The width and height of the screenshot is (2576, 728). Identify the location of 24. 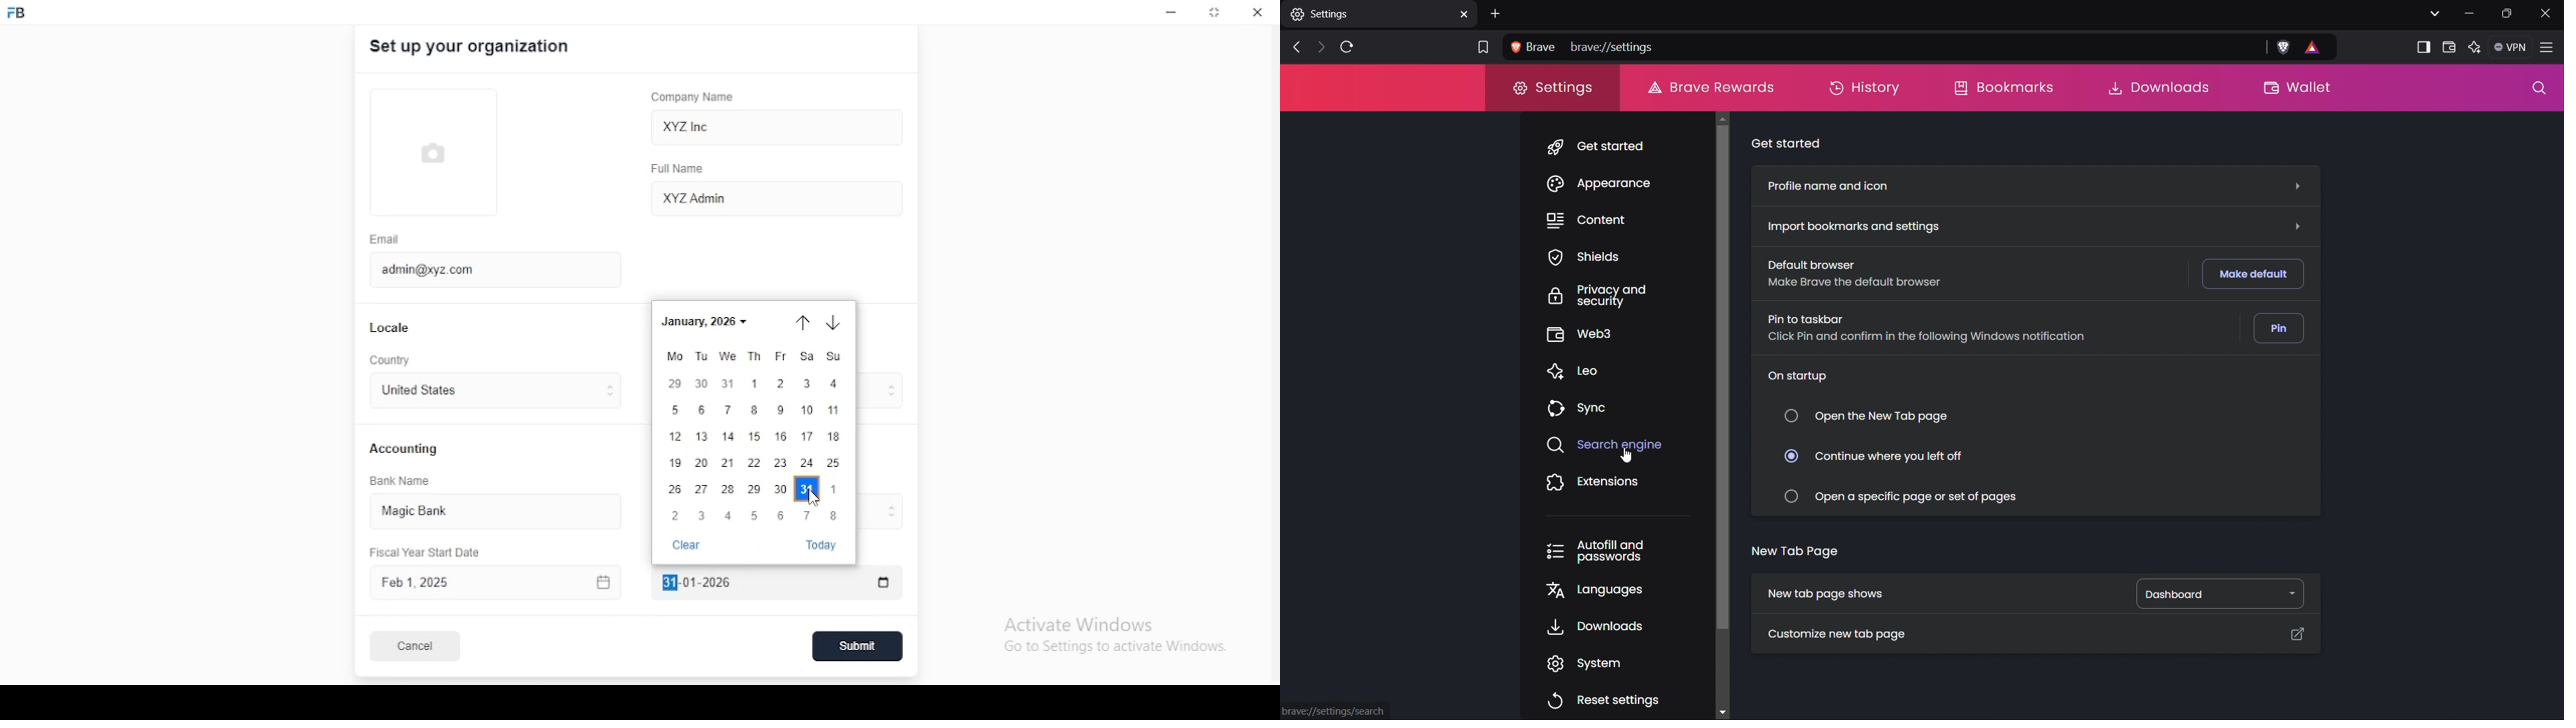
(806, 463).